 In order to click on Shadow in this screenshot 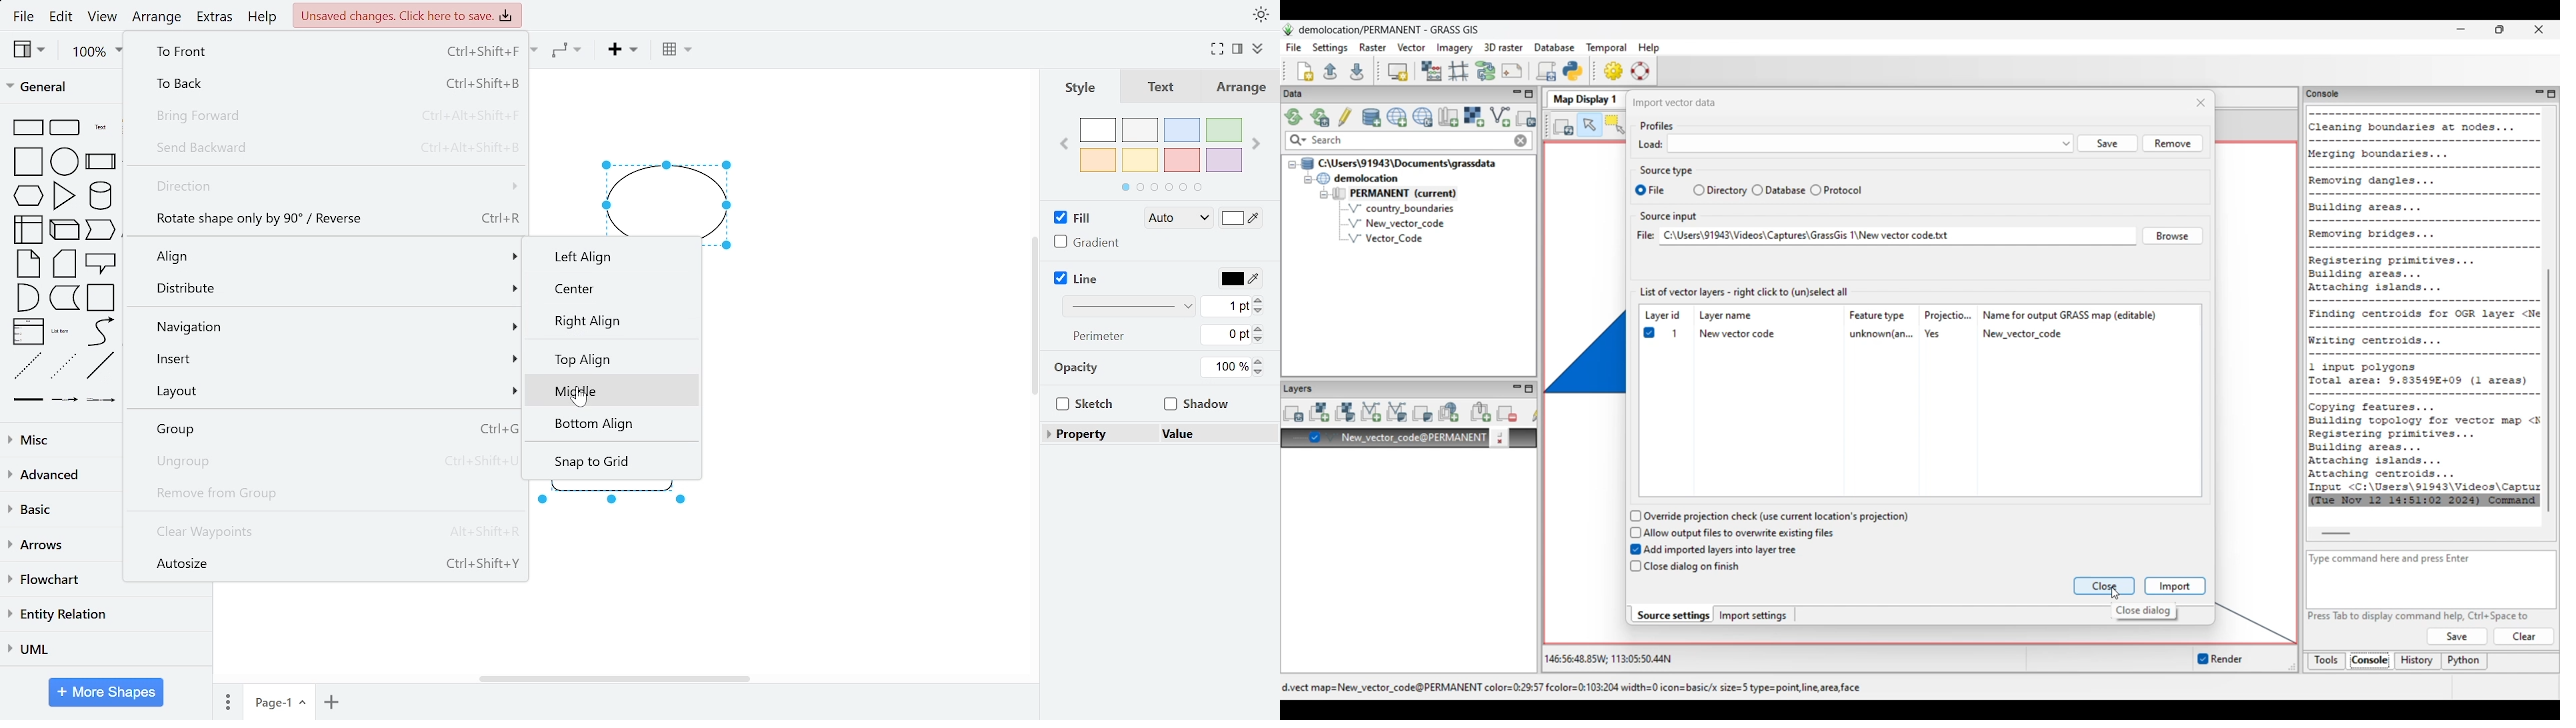, I will do `click(1197, 404)`.